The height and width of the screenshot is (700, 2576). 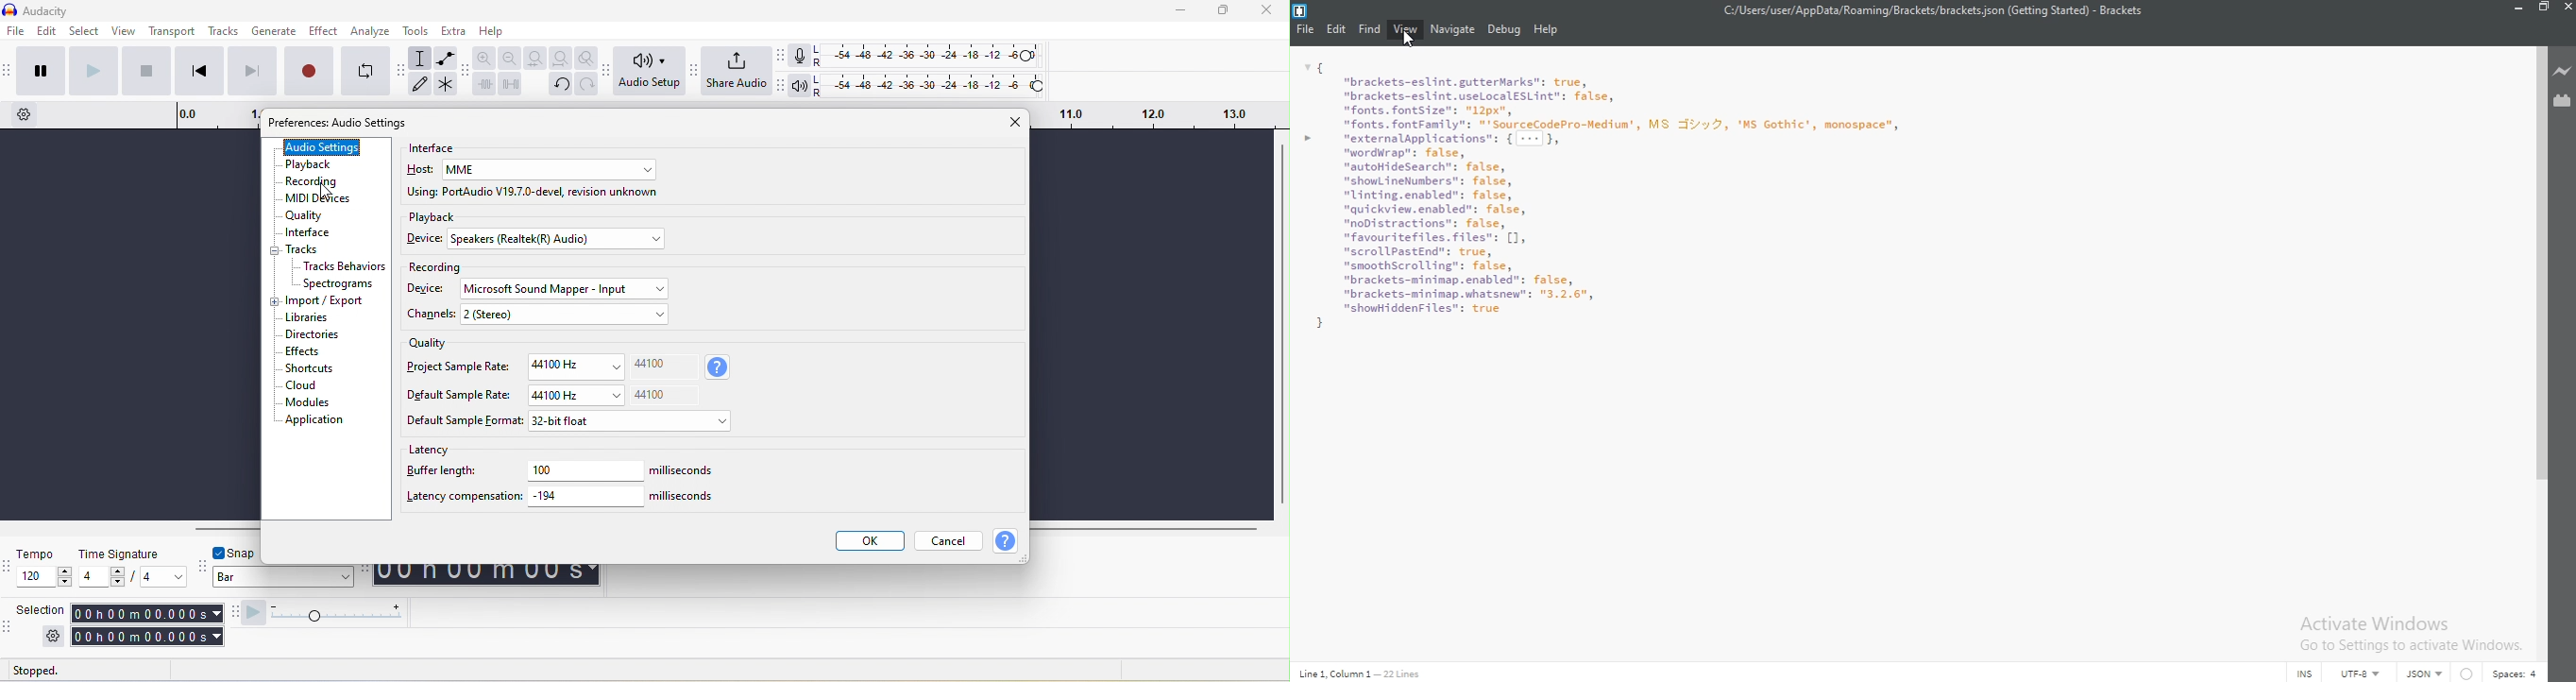 What do you see at coordinates (1300, 10) in the screenshot?
I see `Logo` at bounding box center [1300, 10].